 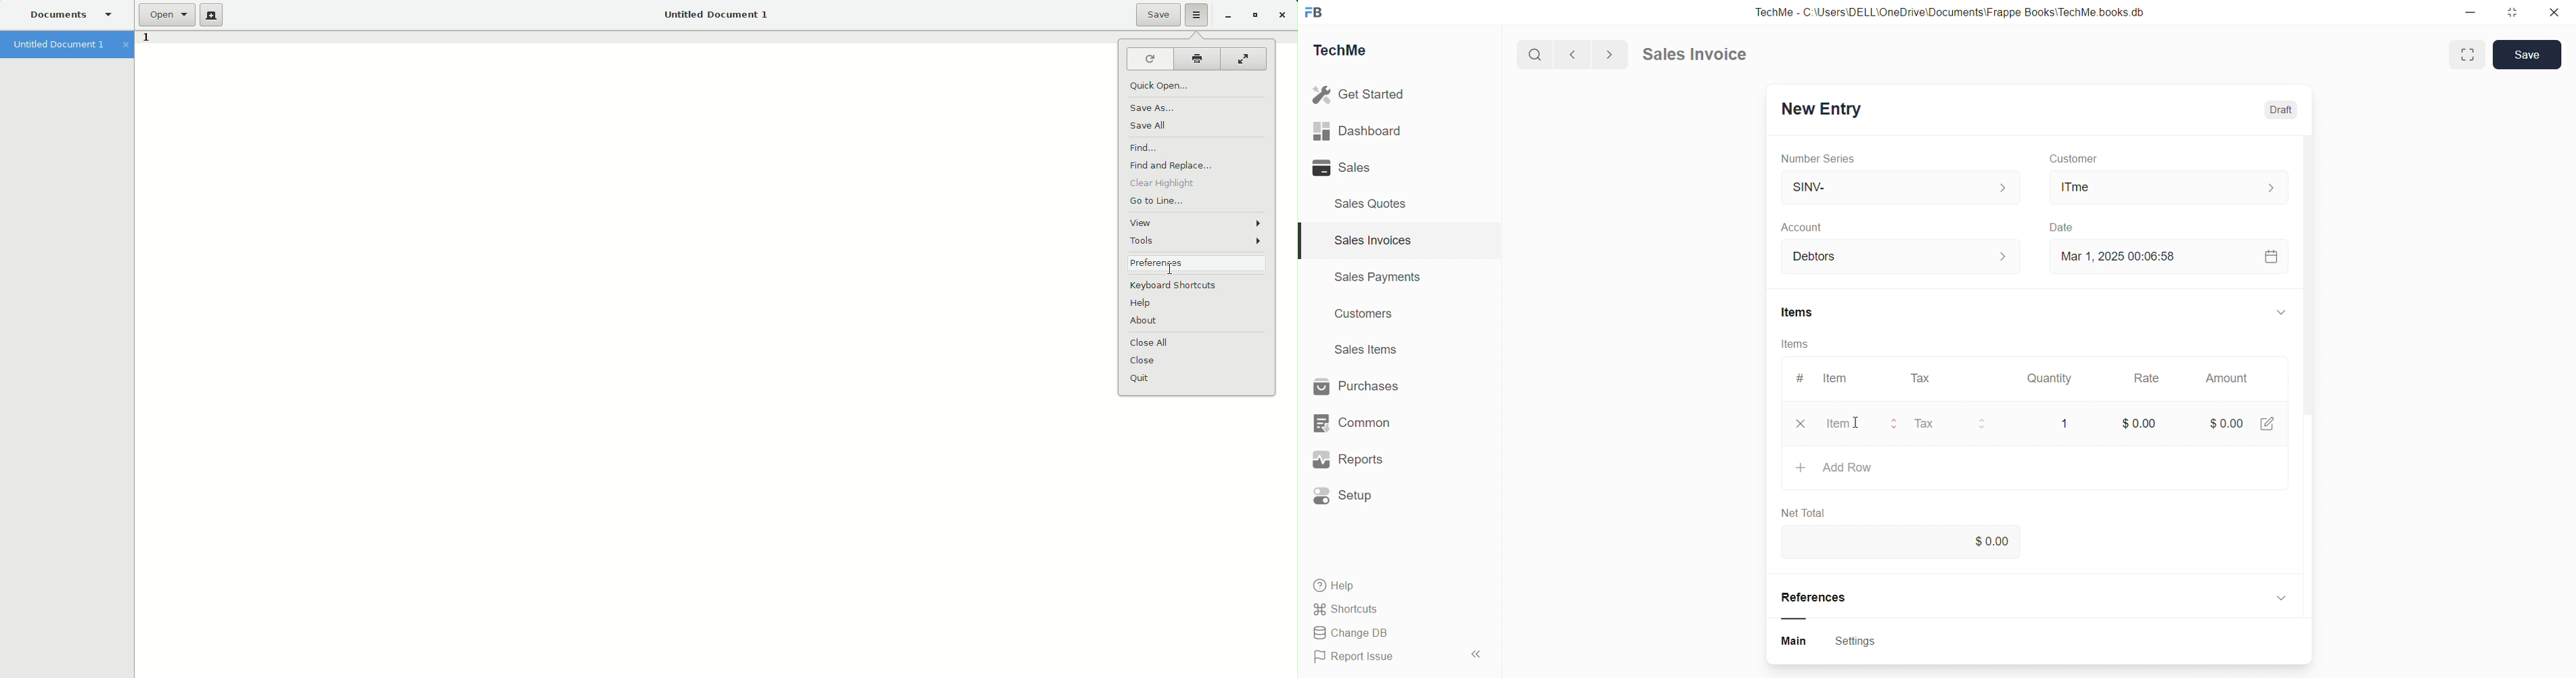 What do you see at coordinates (1537, 55) in the screenshot?
I see `Search buton` at bounding box center [1537, 55].